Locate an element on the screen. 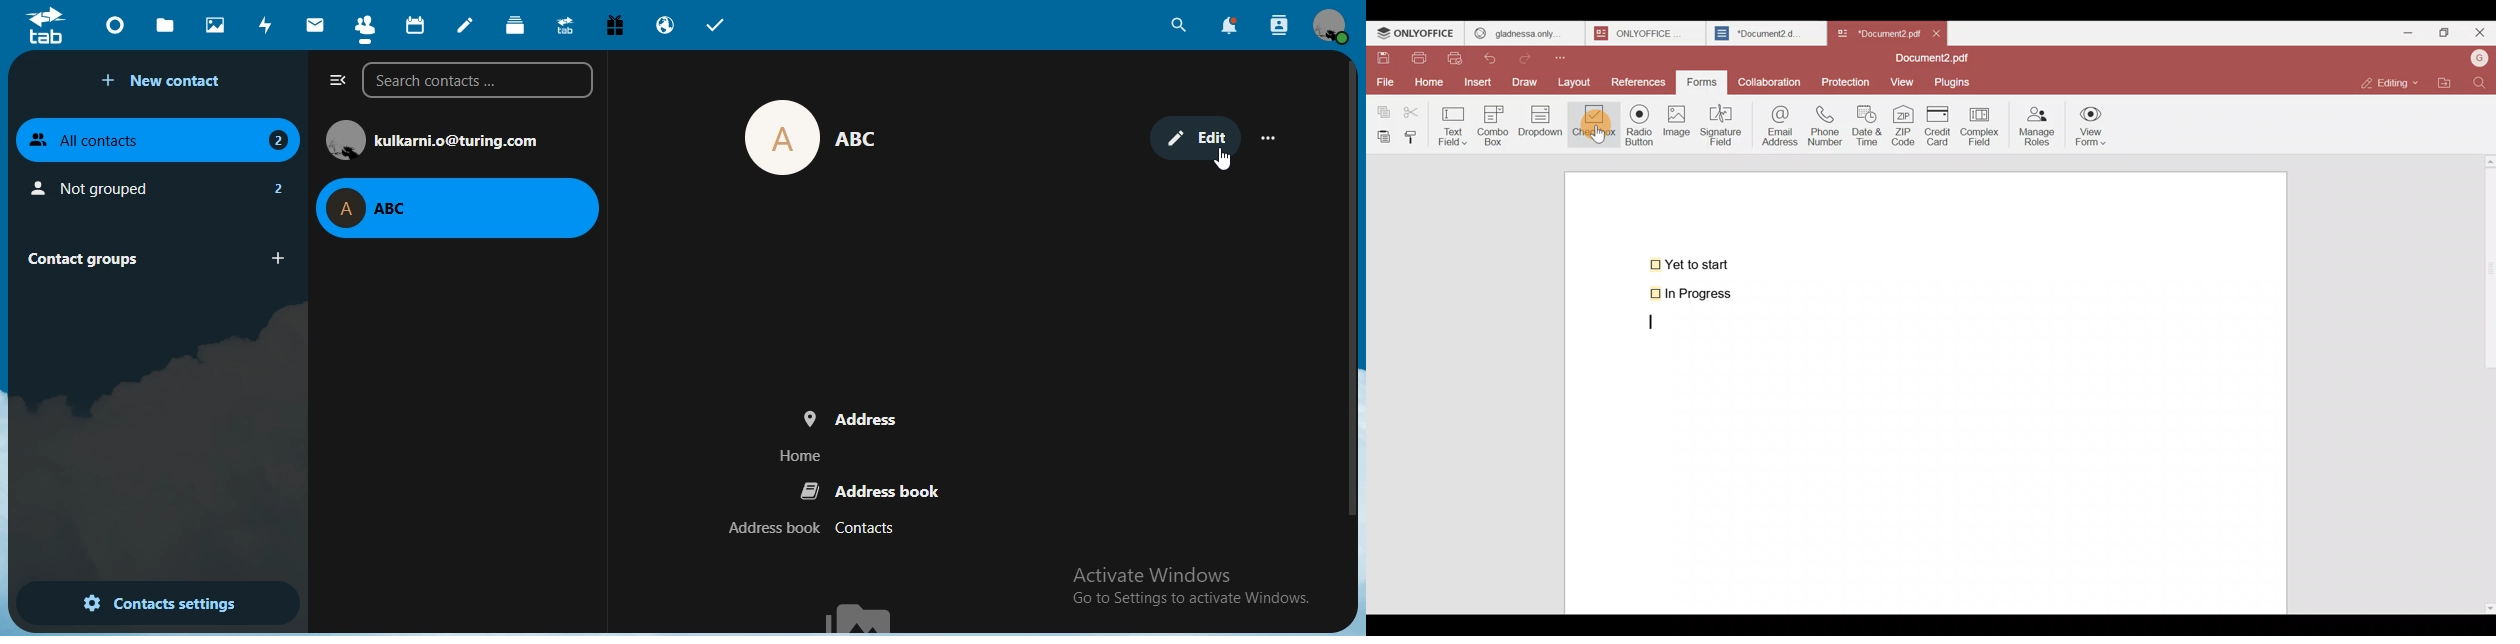 Image resolution: width=2520 pixels, height=644 pixels. contact is located at coordinates (364, 24).